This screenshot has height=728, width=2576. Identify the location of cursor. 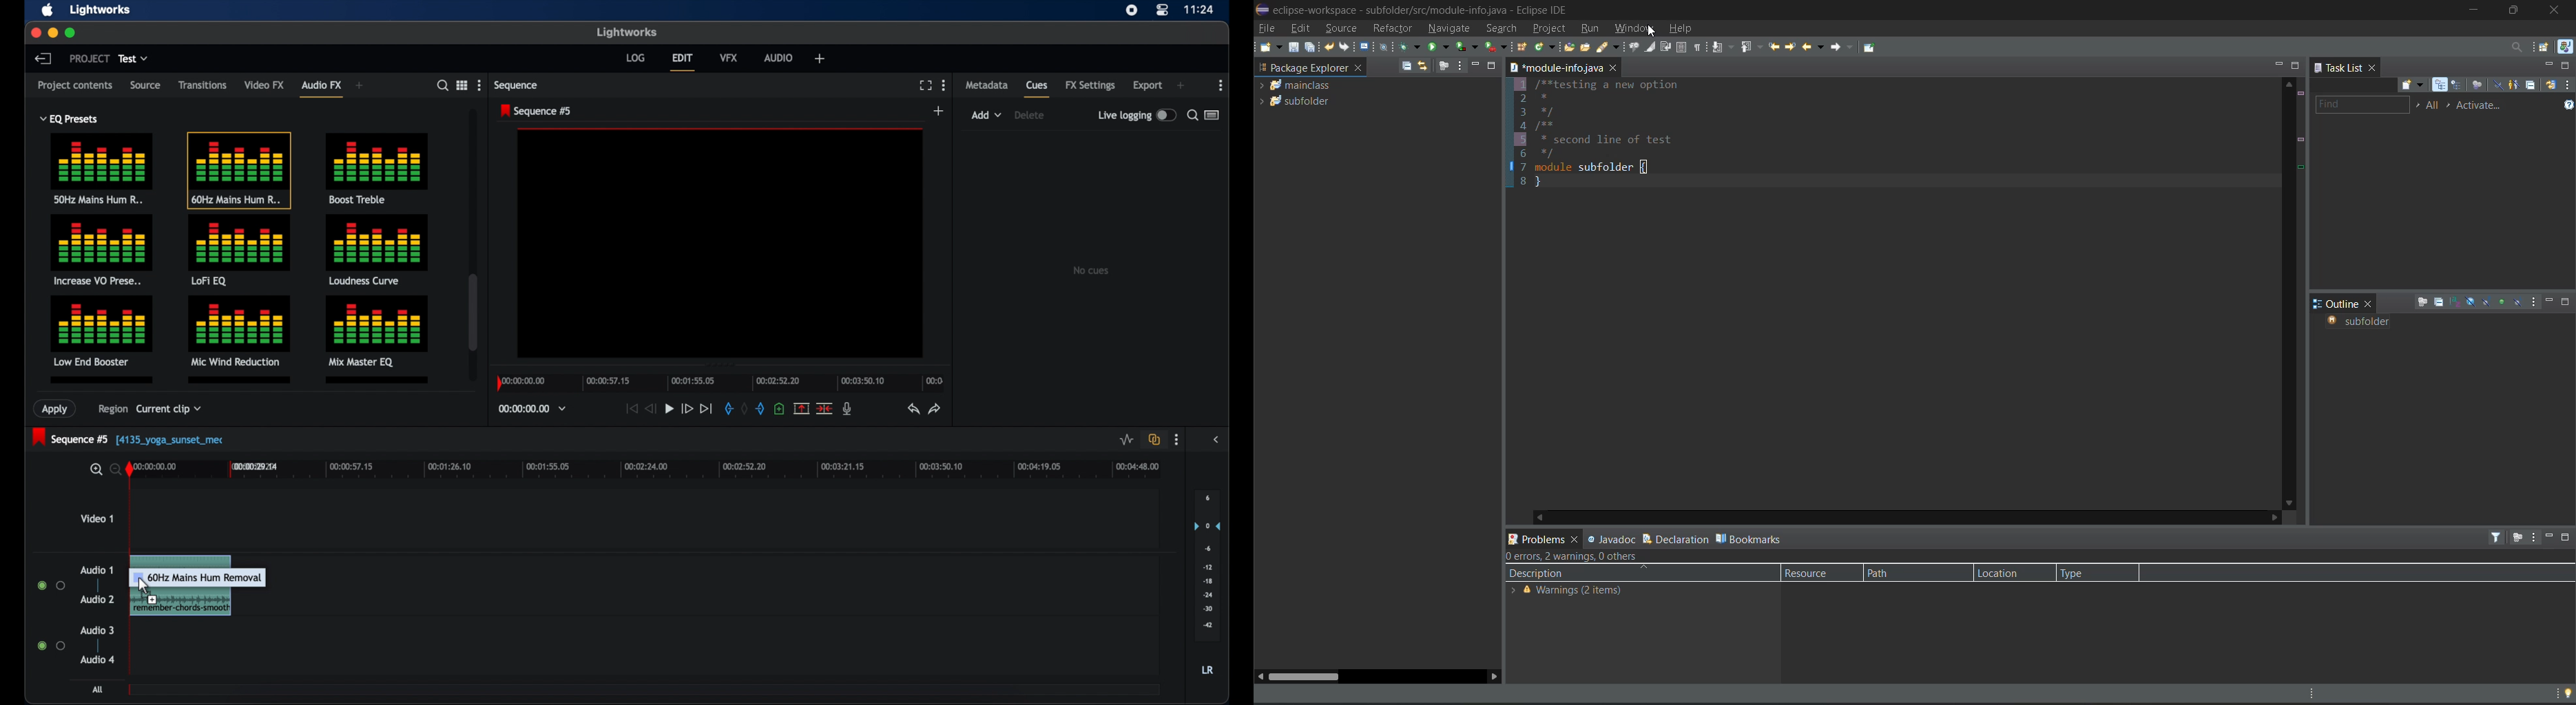
(145, 584).